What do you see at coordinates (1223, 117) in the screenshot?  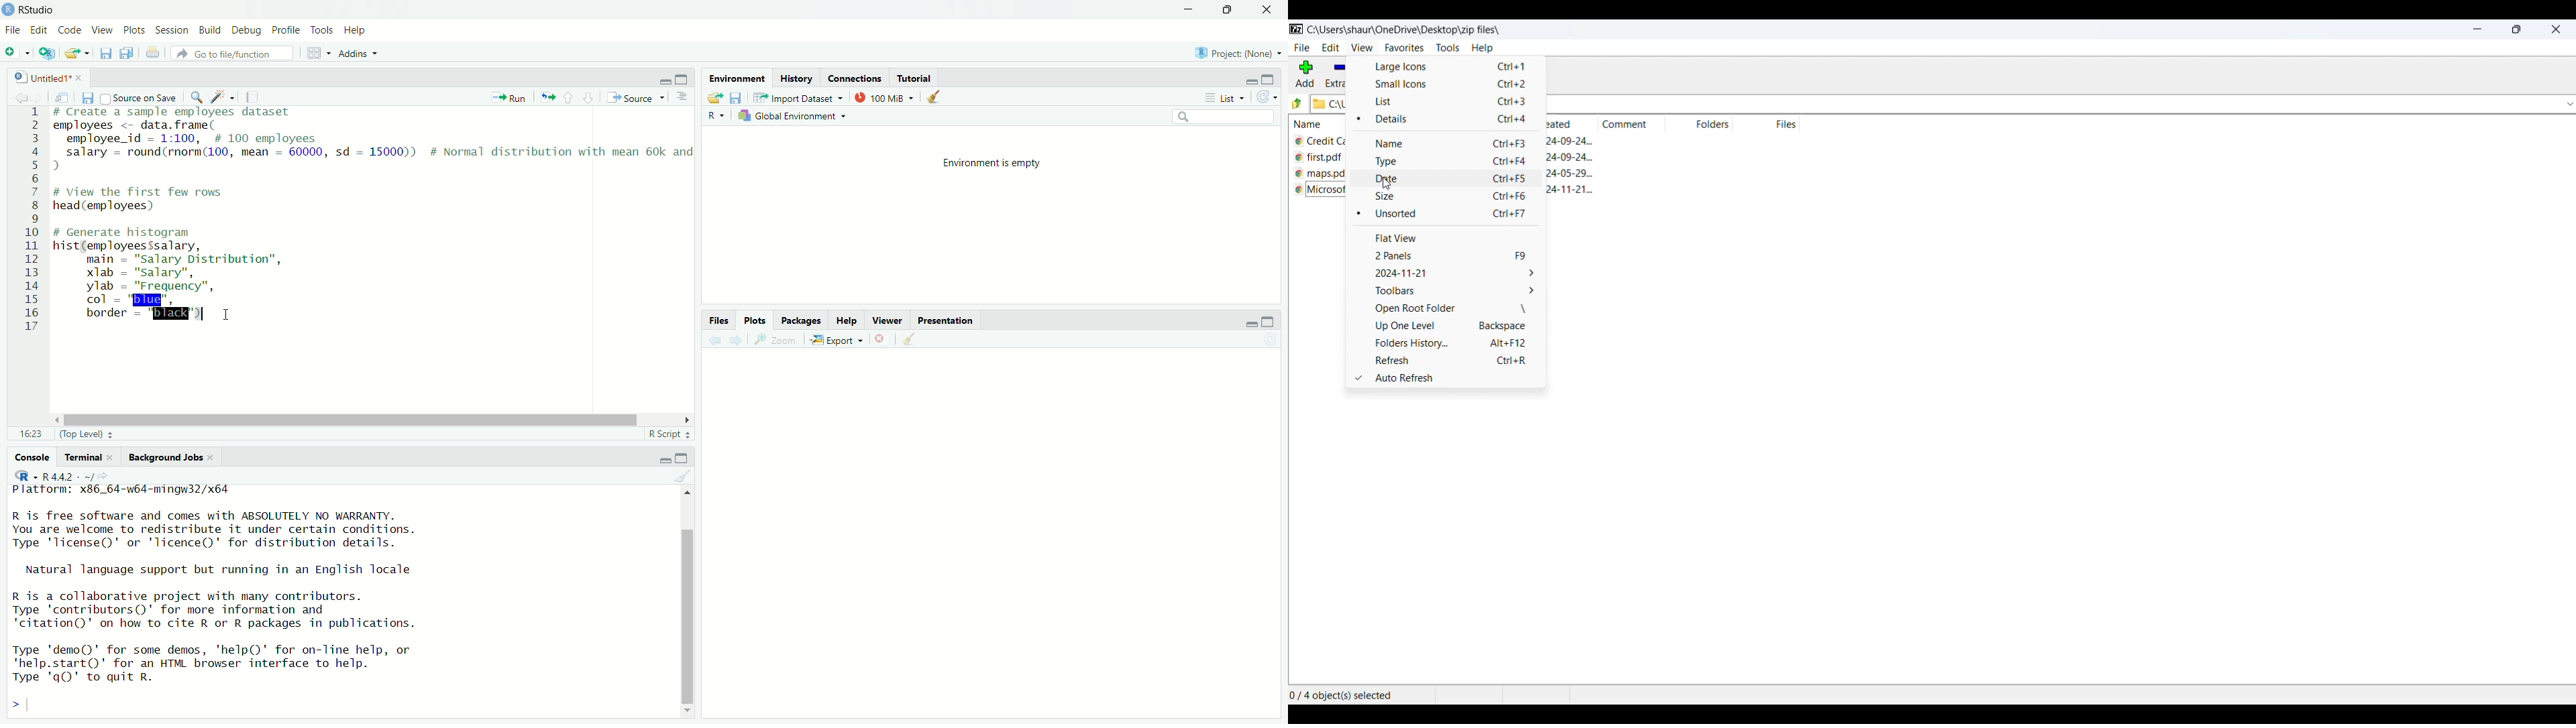 I see `Search bar ` at bounding box center [1223, 117].